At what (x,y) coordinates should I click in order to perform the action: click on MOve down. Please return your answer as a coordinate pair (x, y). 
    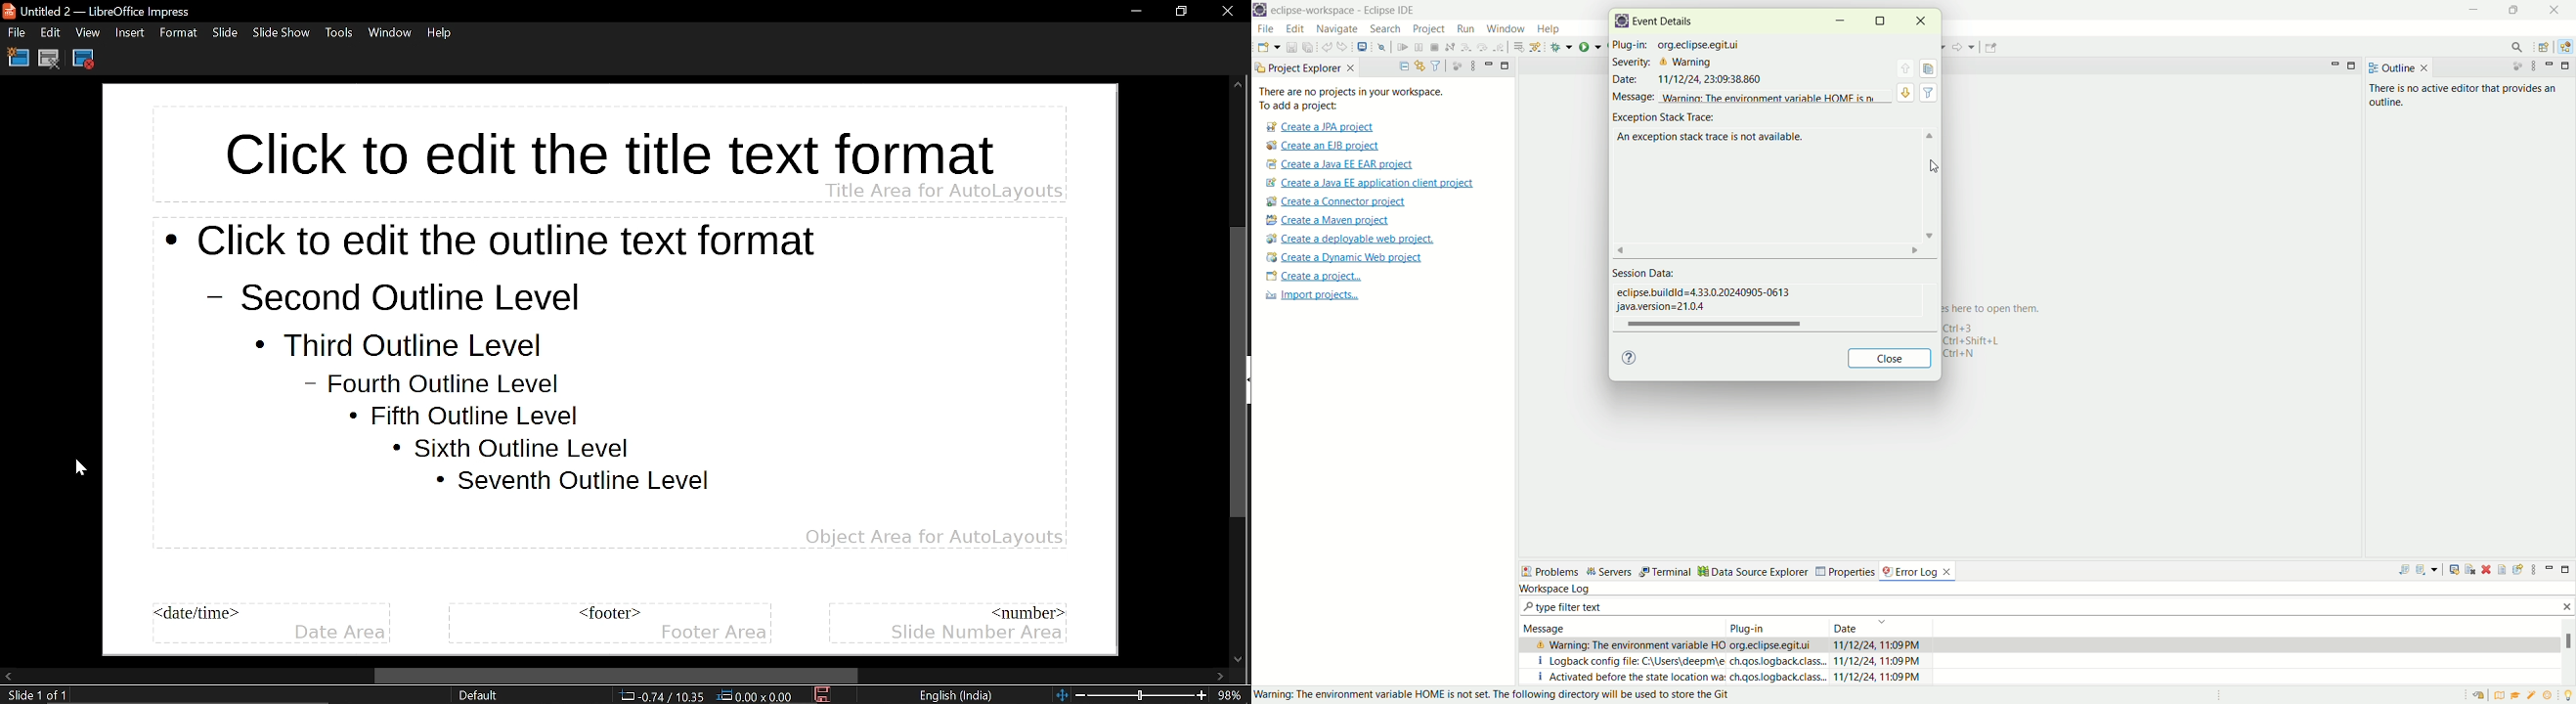
    Looking at the image, I should click on (1239, 659).